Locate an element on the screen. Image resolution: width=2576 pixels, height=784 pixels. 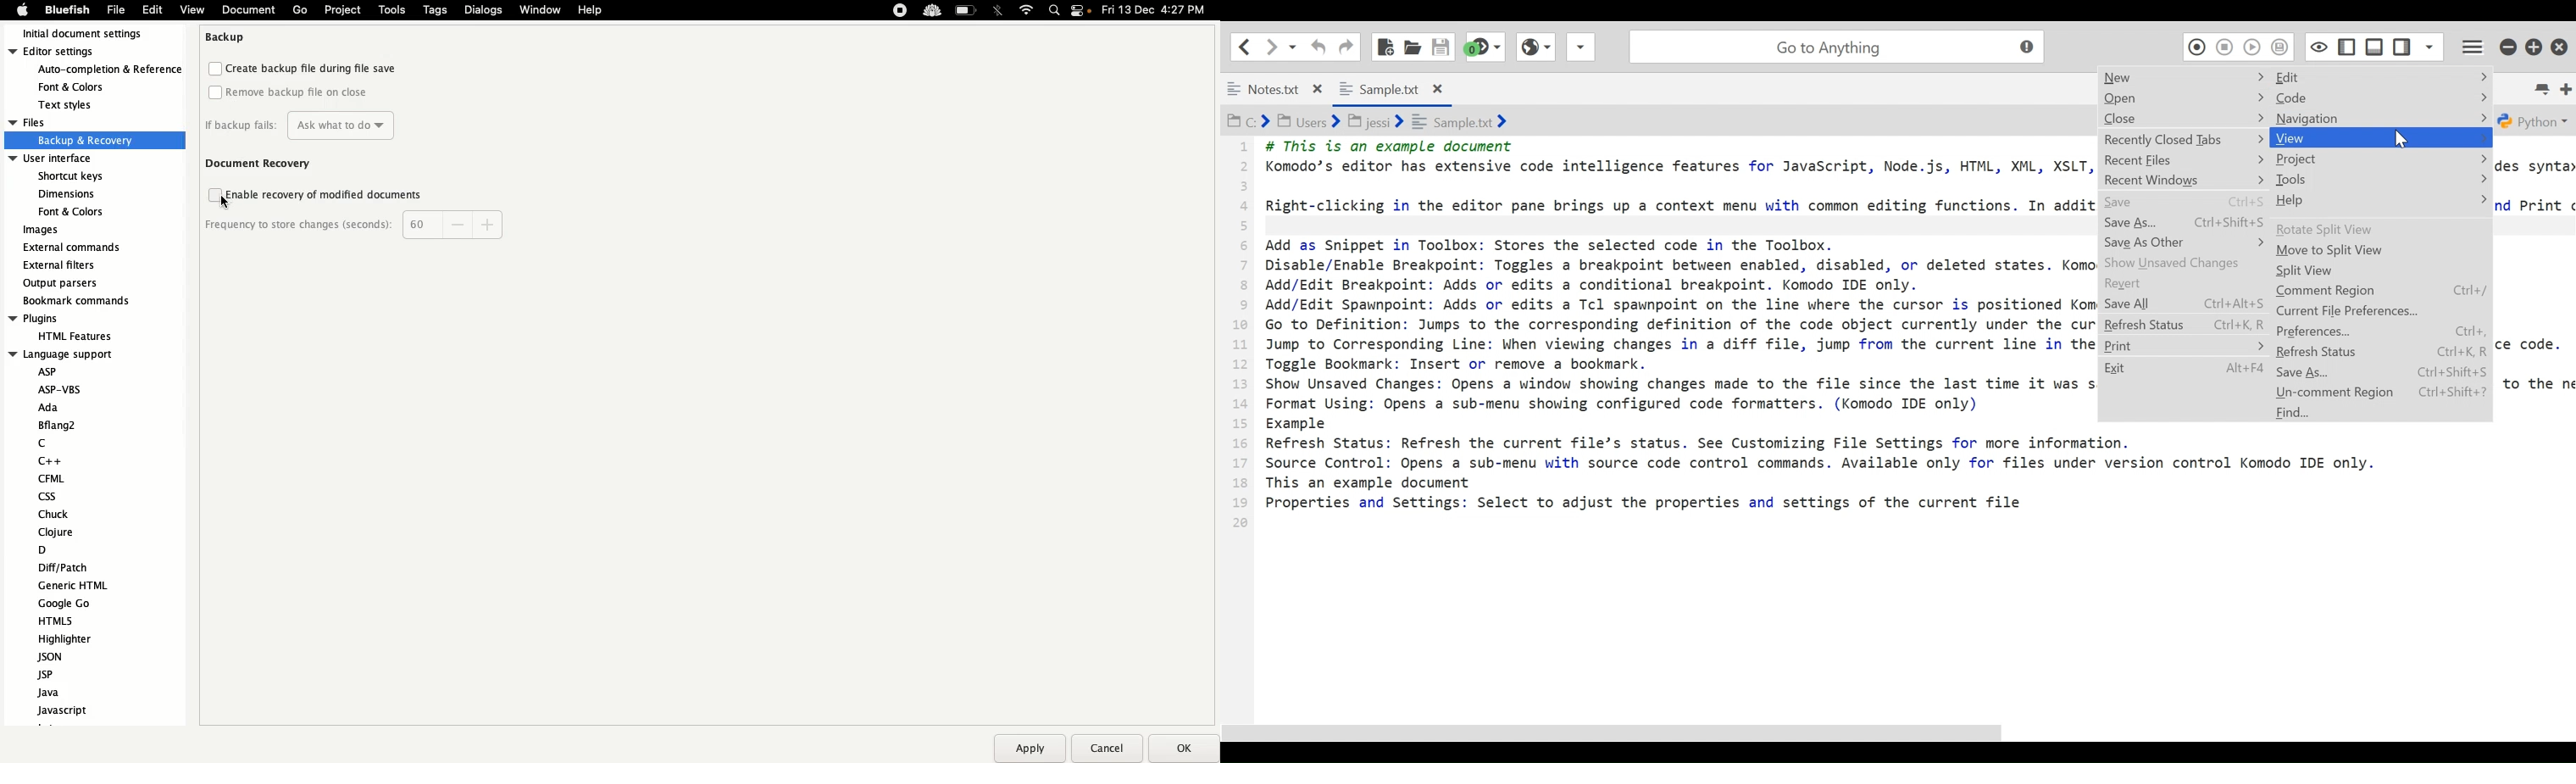
Share File is located at coordinates (1579, 47).